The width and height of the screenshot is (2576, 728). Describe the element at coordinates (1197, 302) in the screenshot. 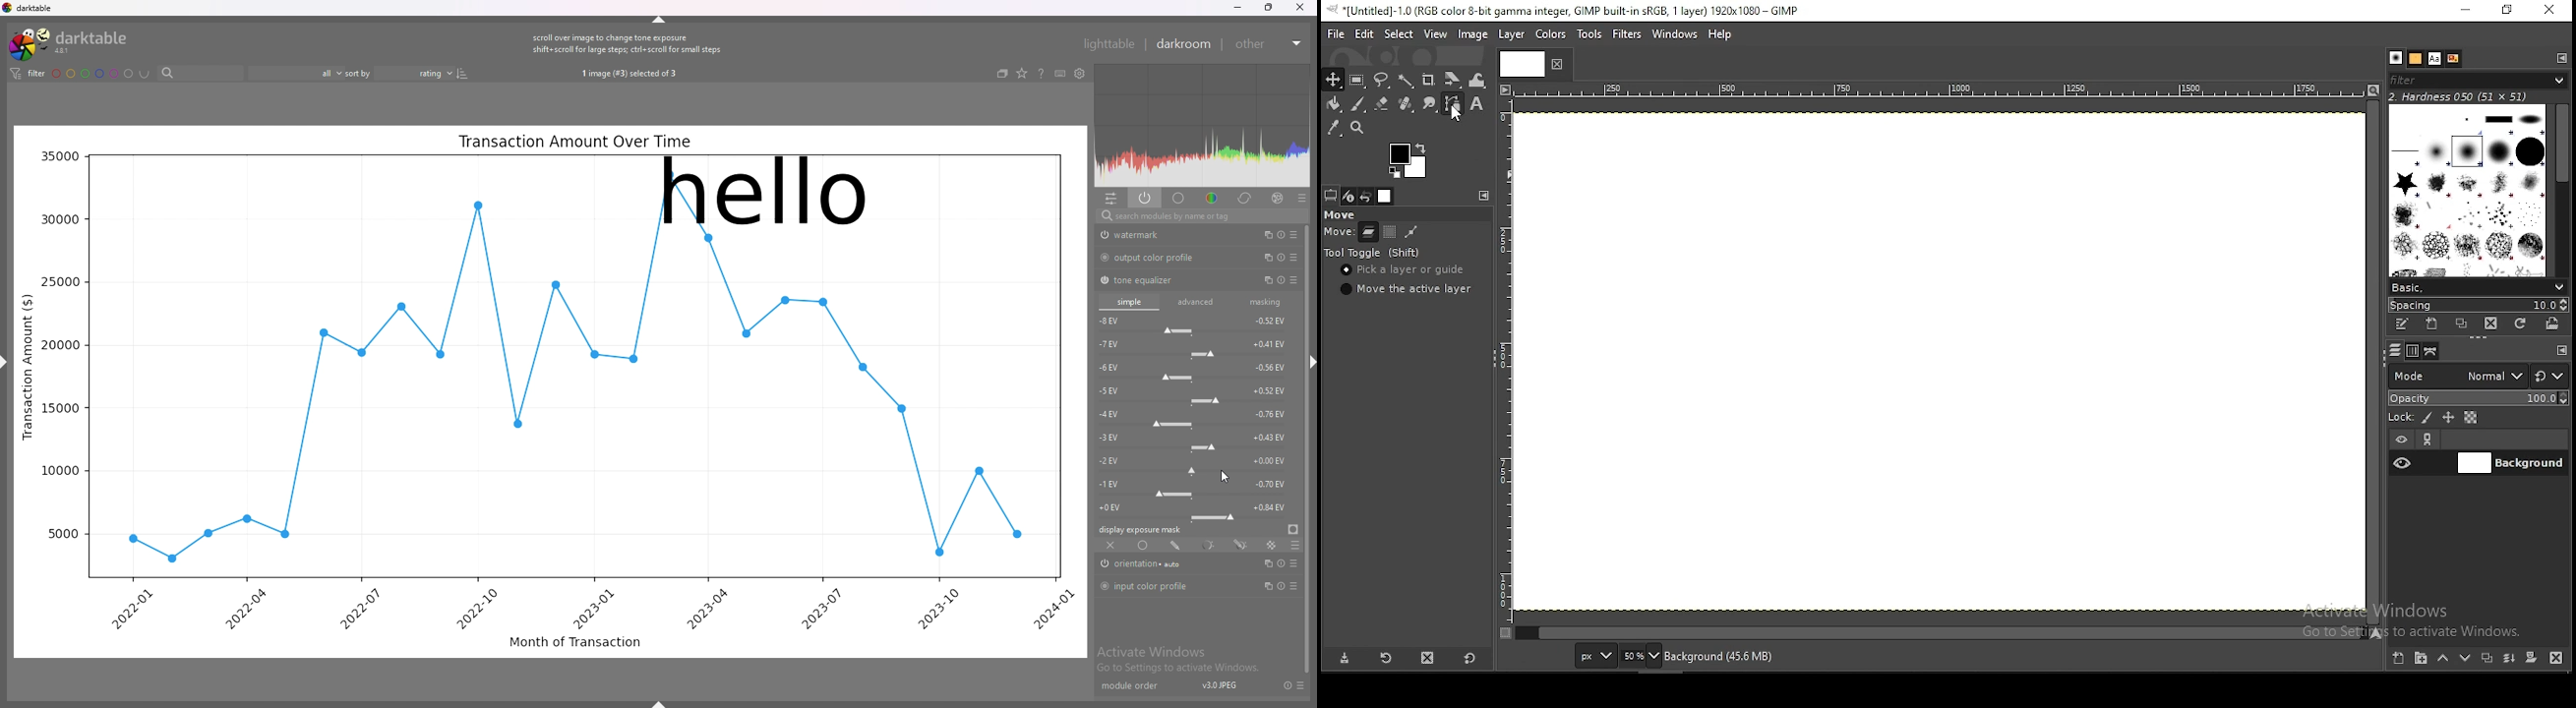

I see `advanced` at that location.